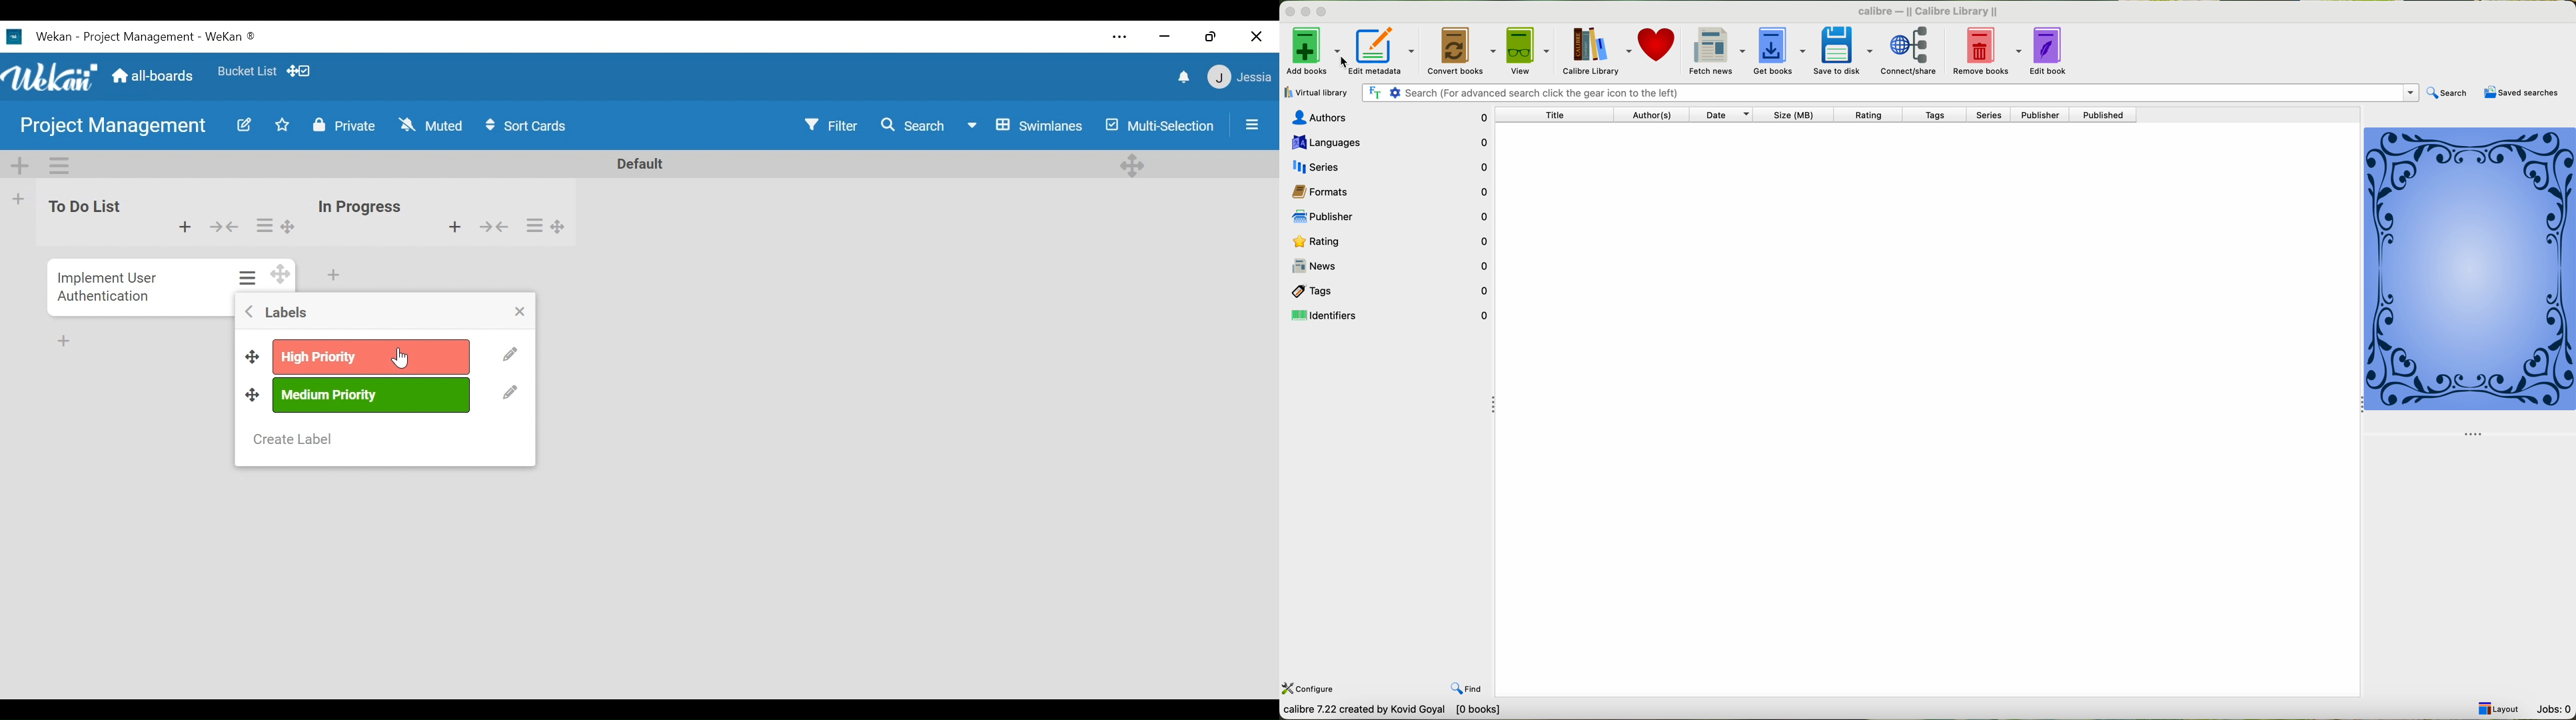 The width and height of the screenshot is (2576, 728). I want to click on add card to the top of the list, so click(183, 227).